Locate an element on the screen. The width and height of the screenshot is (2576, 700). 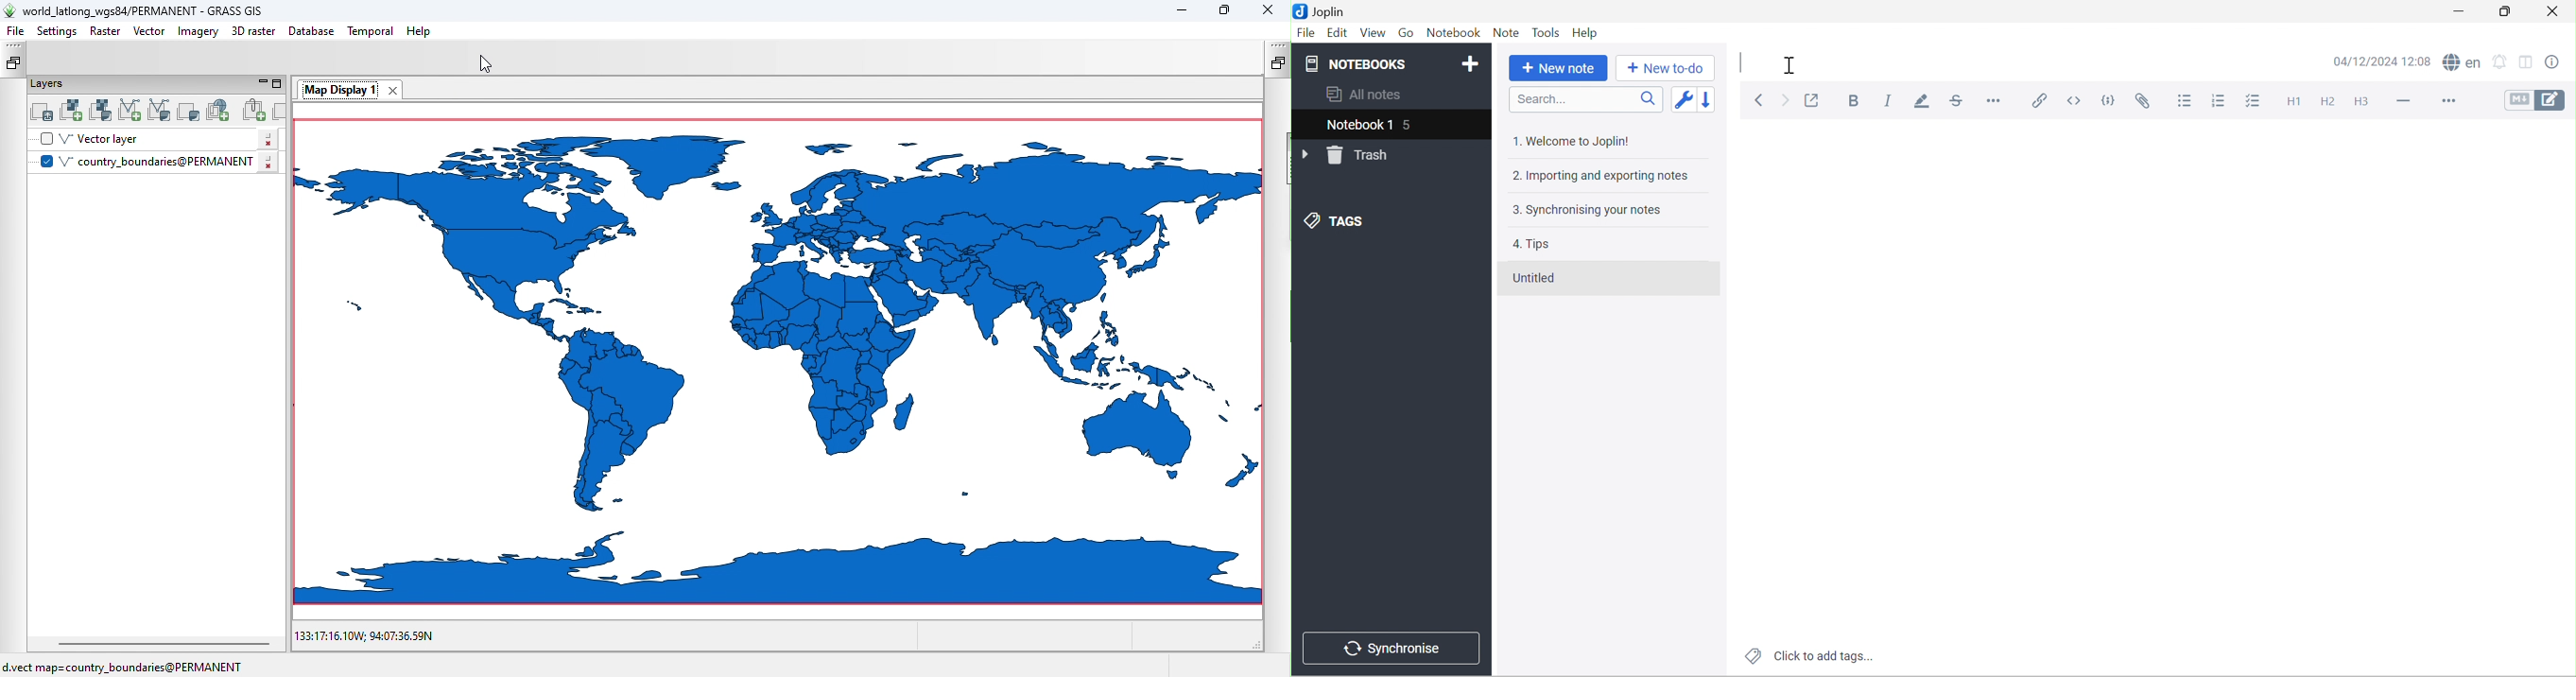
New to-do is located at coordinates (1667, 70).